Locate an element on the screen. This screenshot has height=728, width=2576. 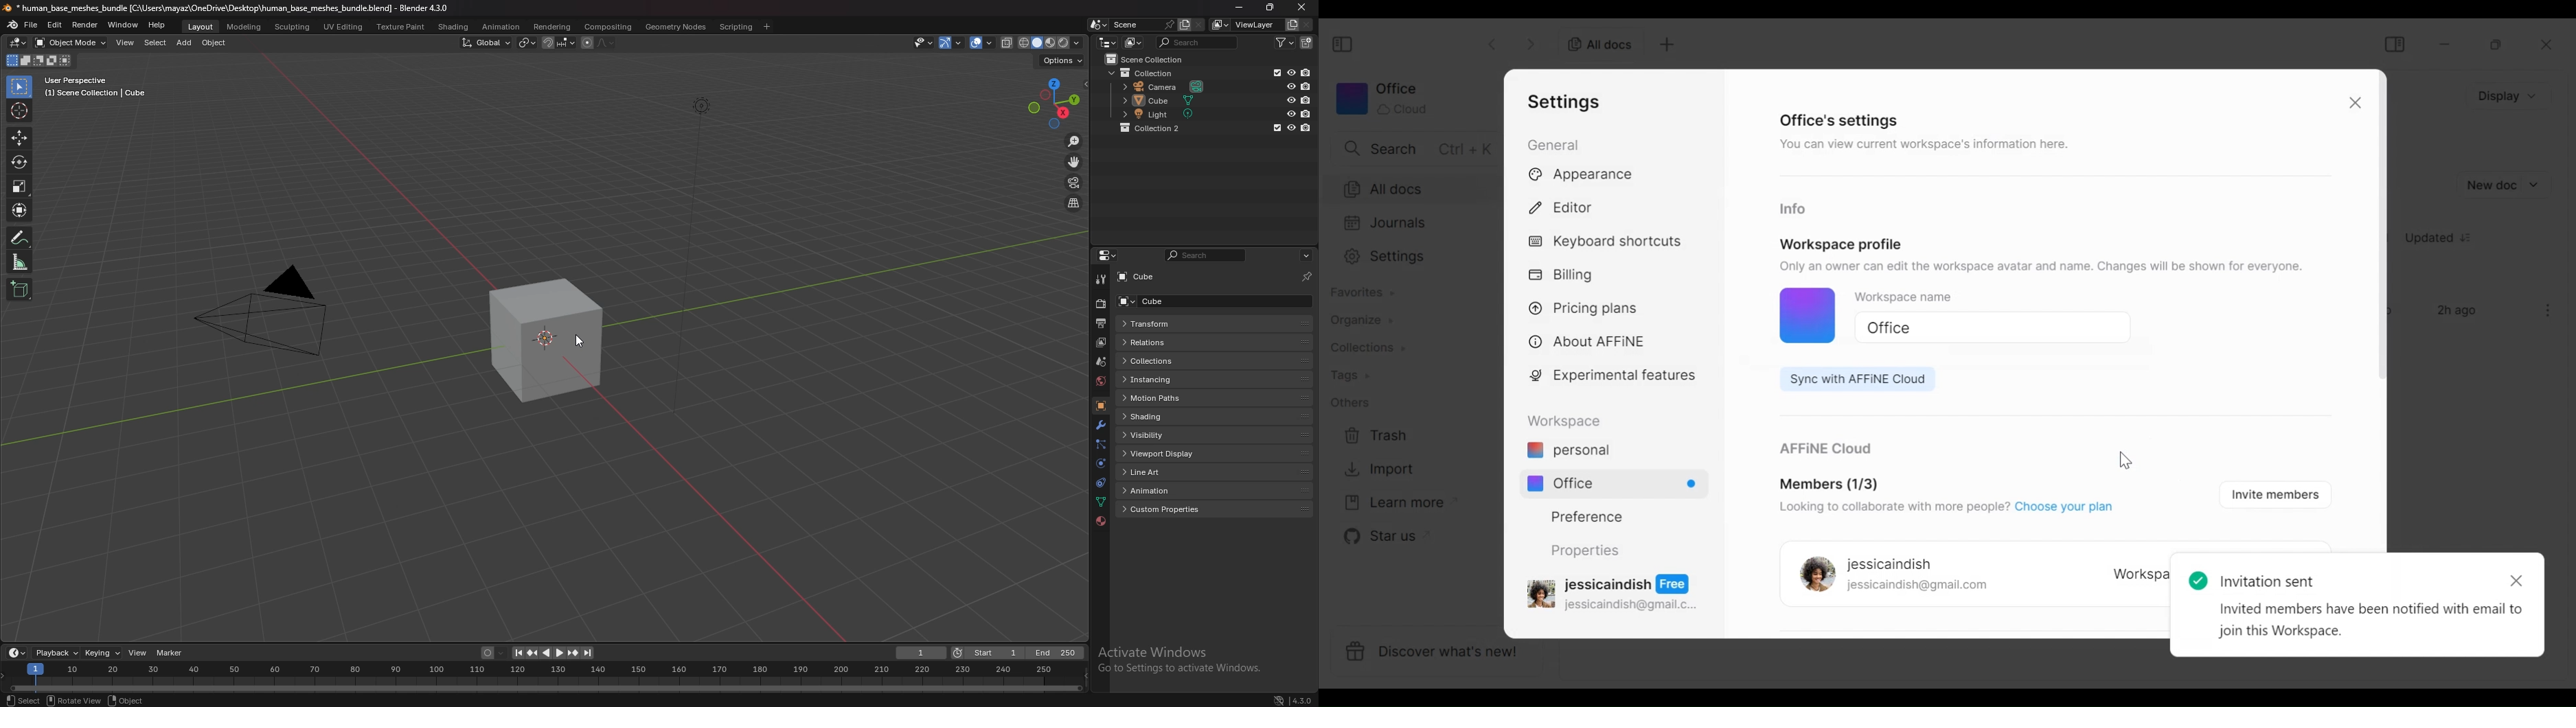
hide in viewport is located at coordinates (1291, 127).